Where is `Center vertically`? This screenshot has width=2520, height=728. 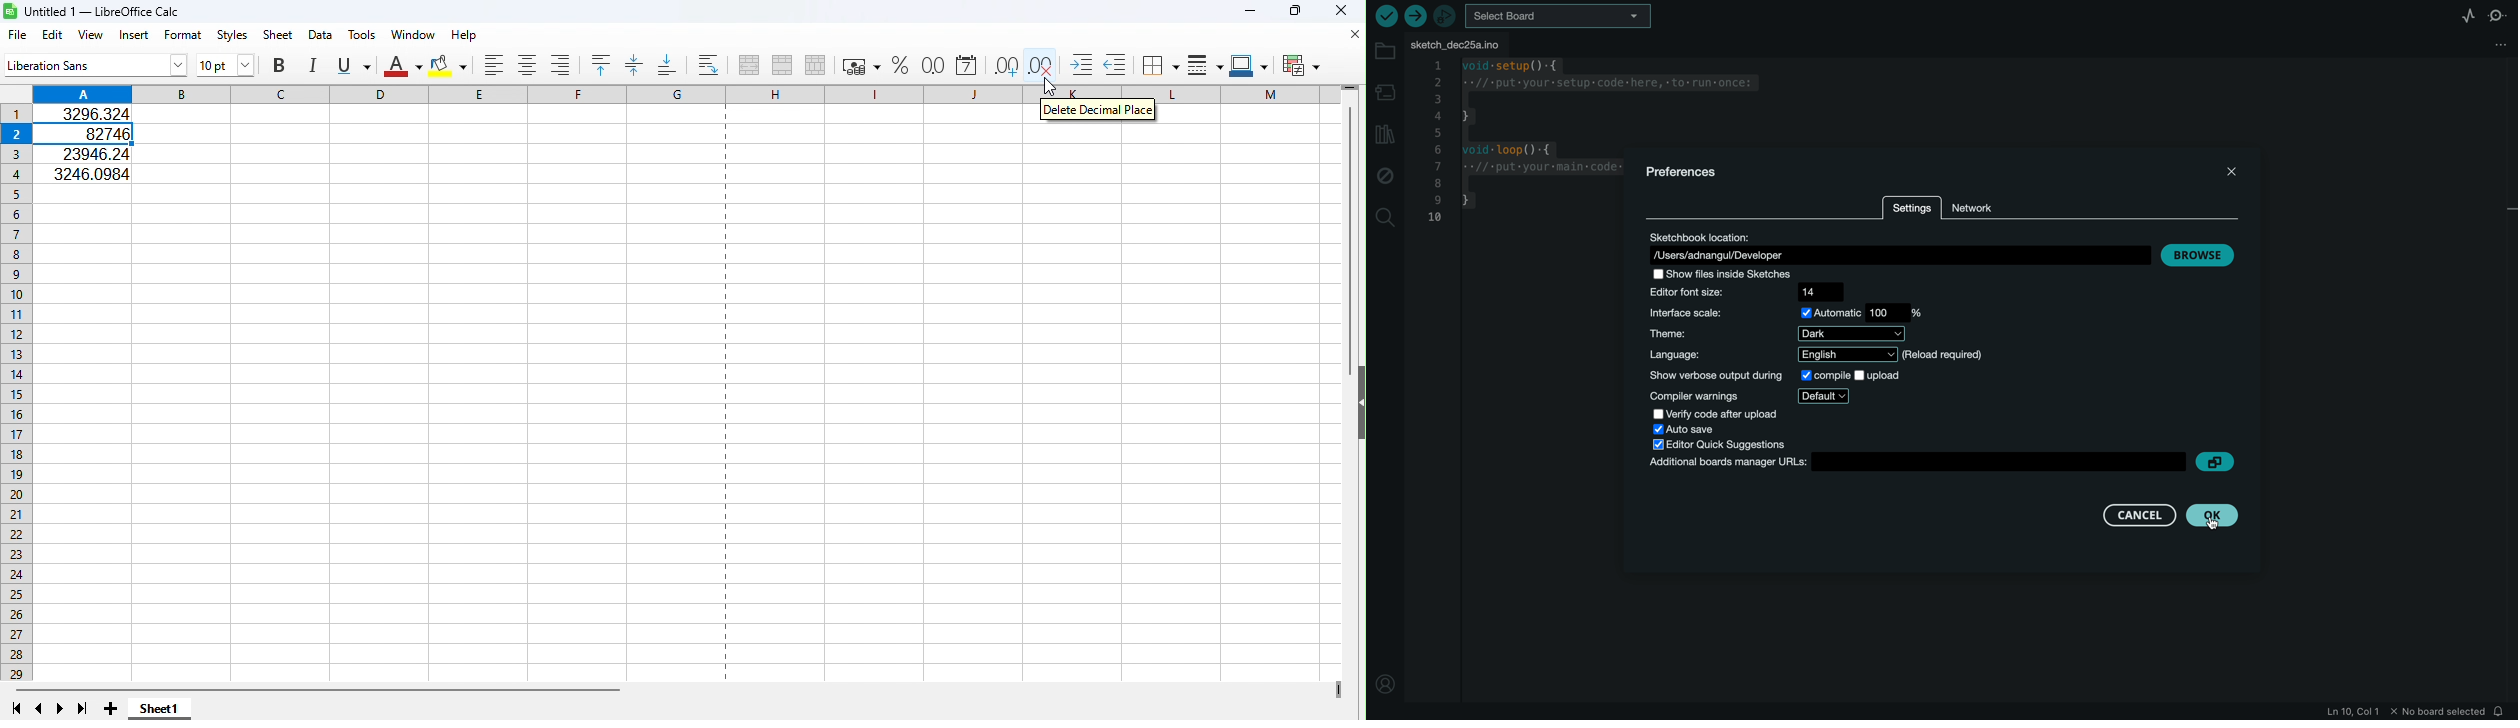 Center vertically is located at coordinates (634, 62).